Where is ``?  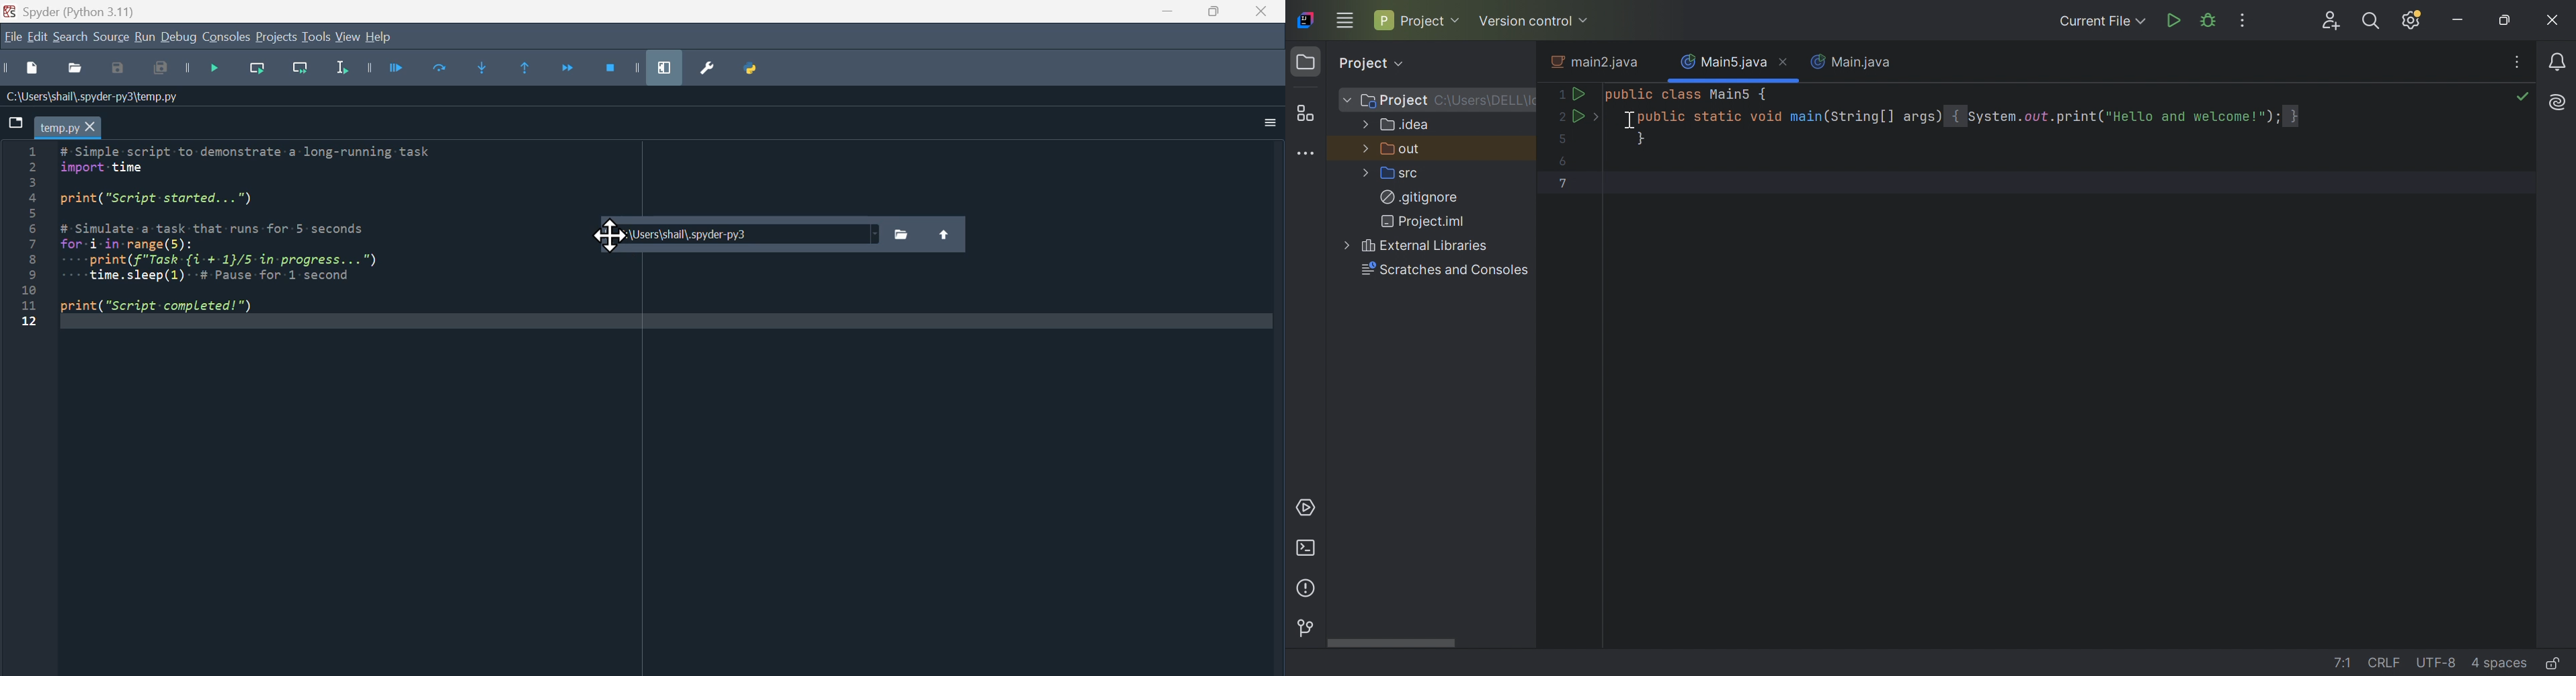
 is located at coordinates (161, 72).